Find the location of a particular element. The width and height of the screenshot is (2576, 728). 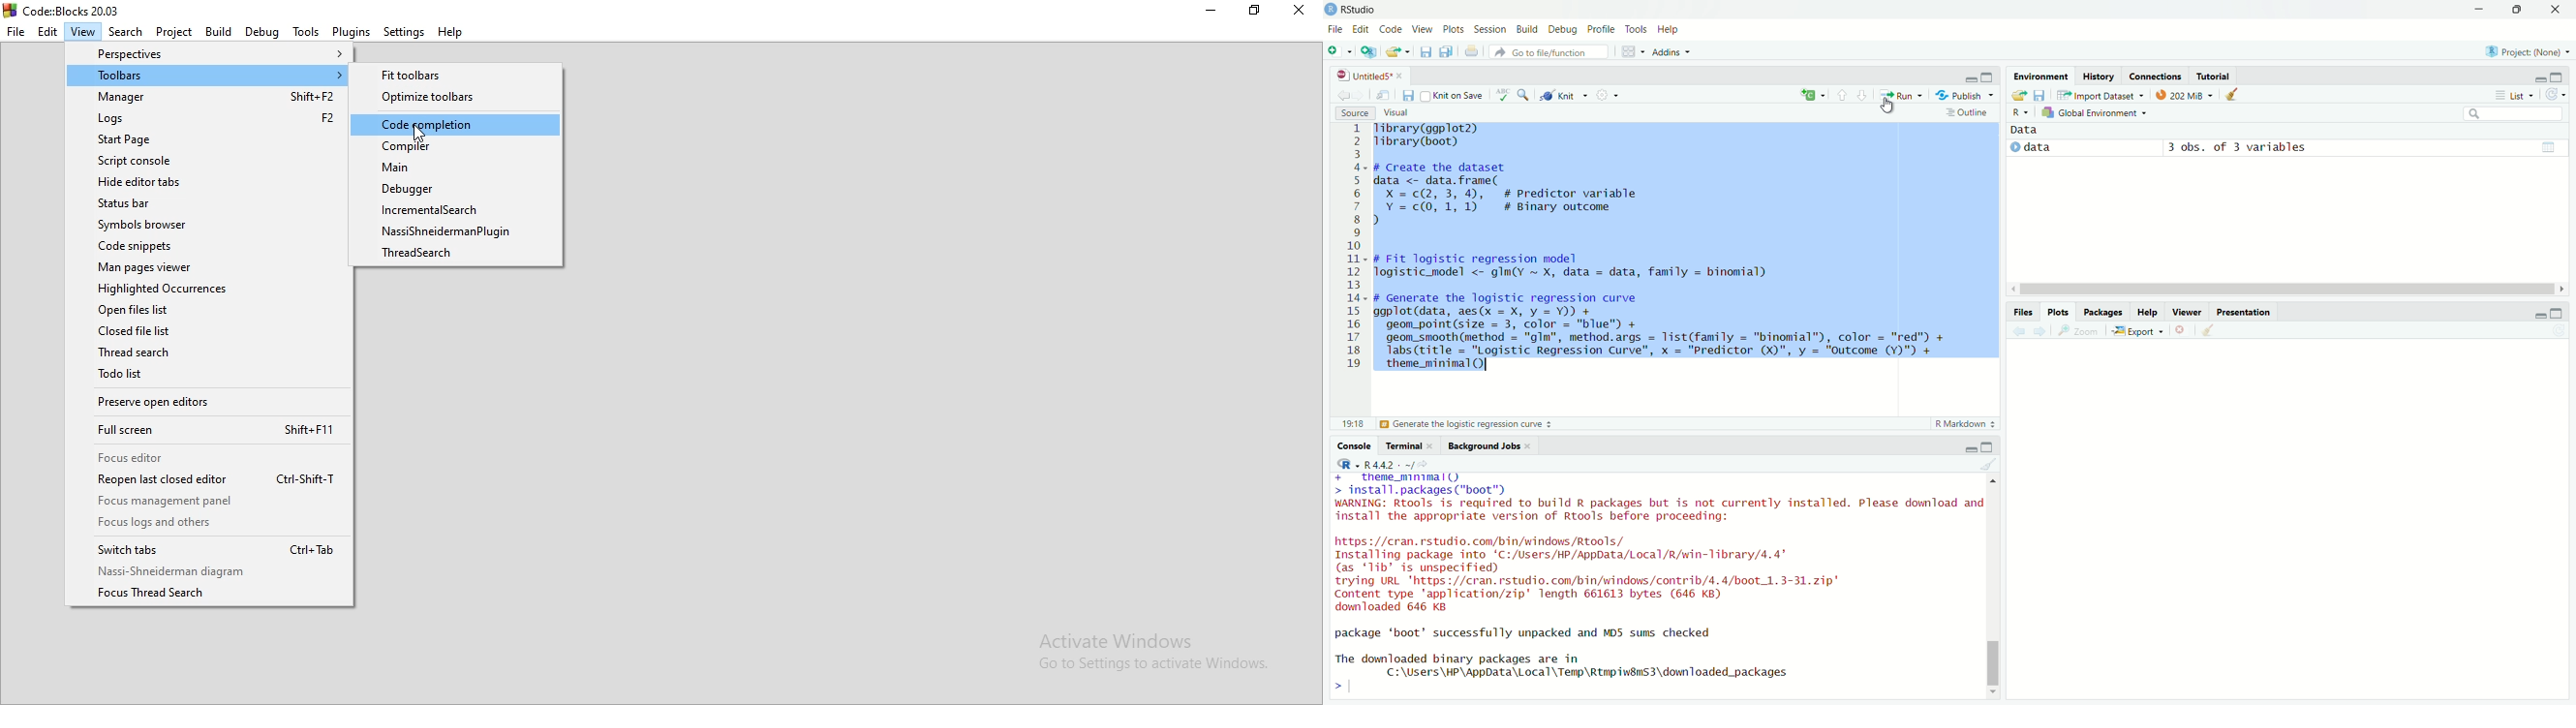

Focus editor is located at coordinates (208, 457).